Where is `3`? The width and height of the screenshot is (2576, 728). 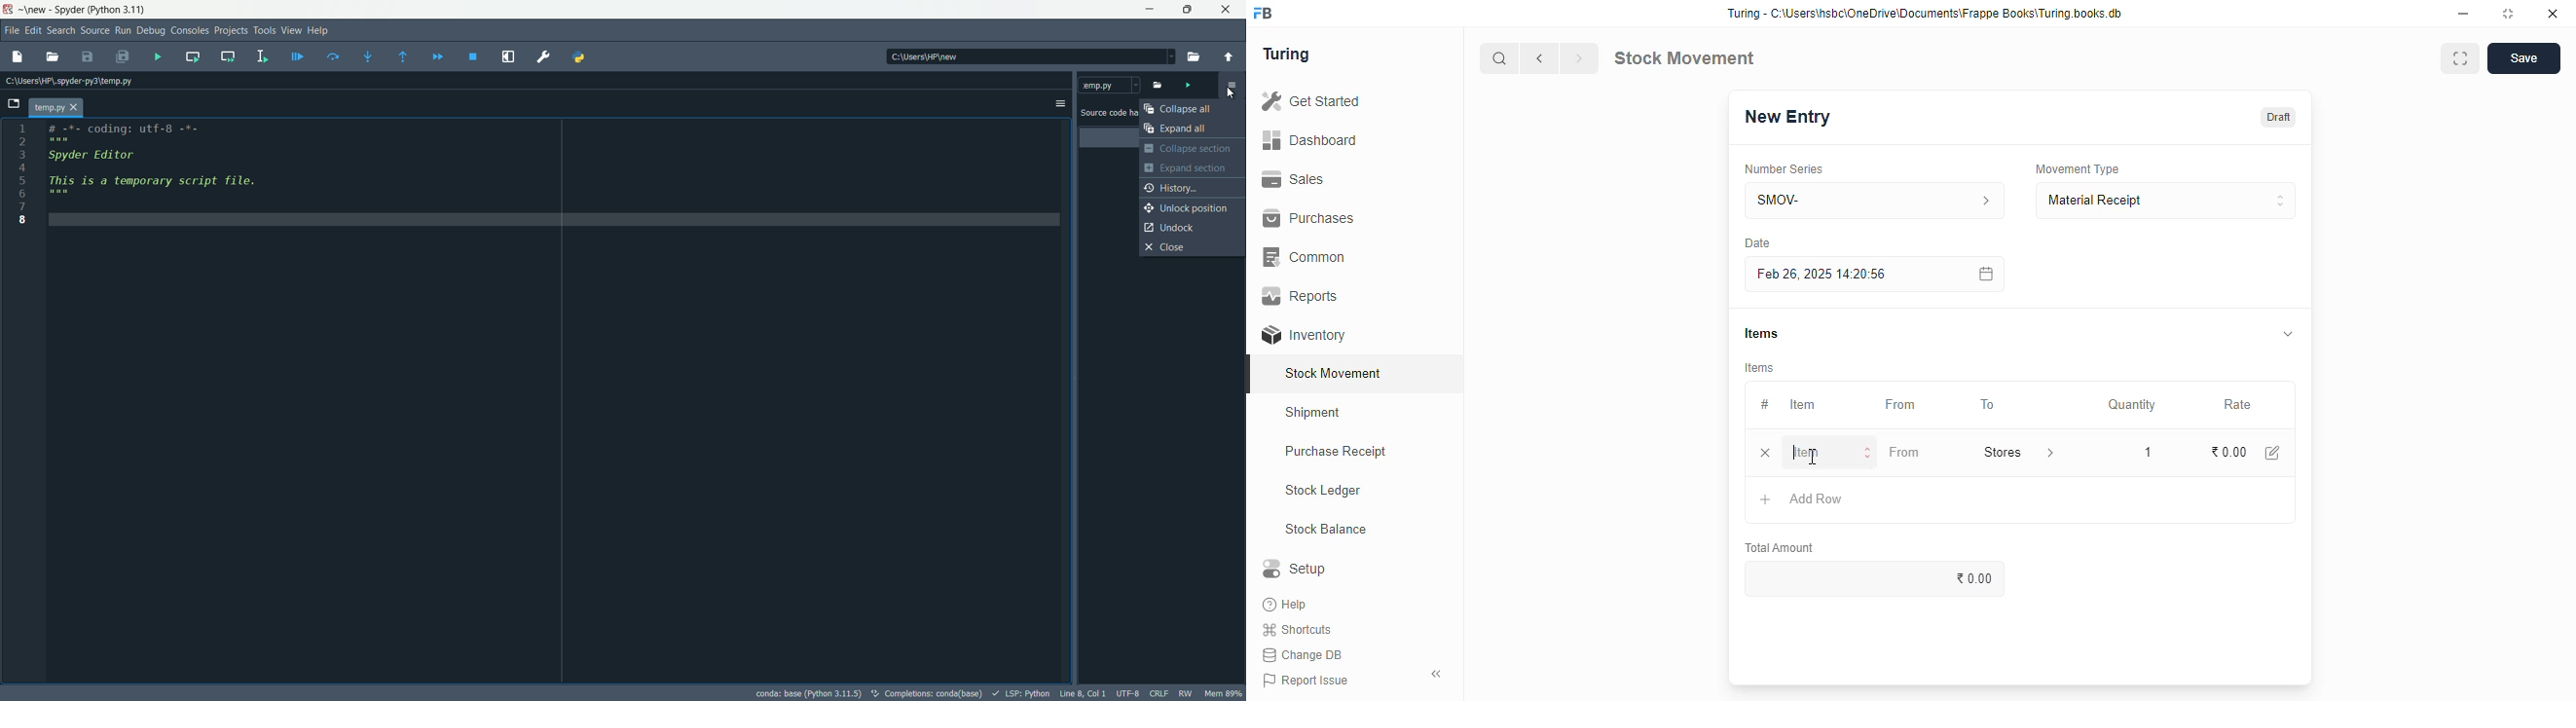 3 is located at coordinates (25, 154).